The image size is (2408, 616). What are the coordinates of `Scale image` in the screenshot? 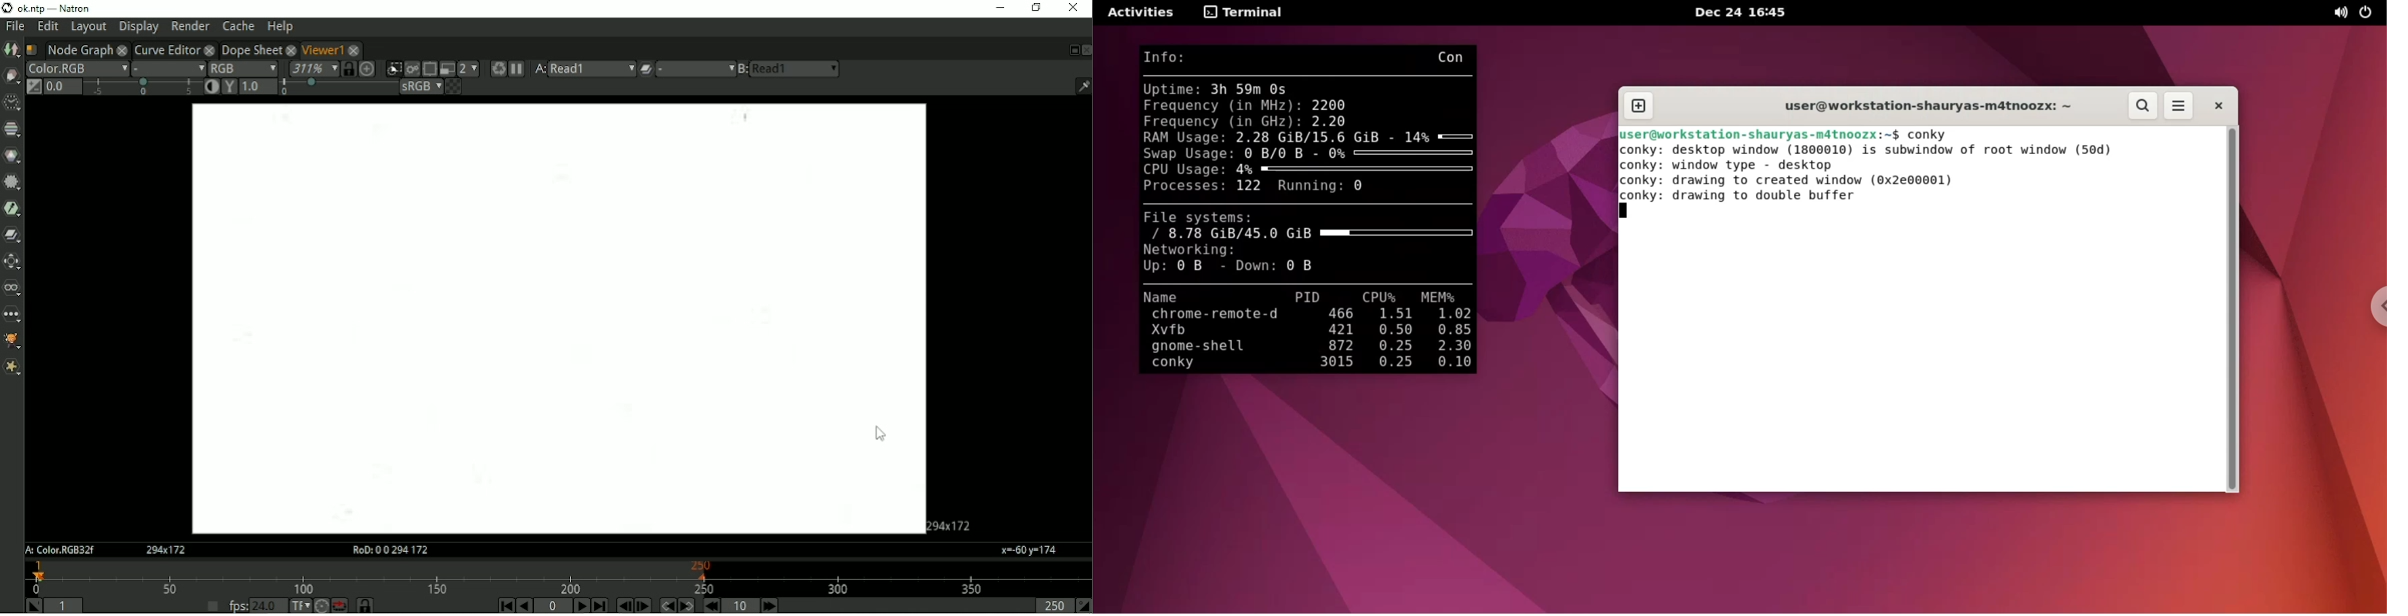 It's located at (367, 70).